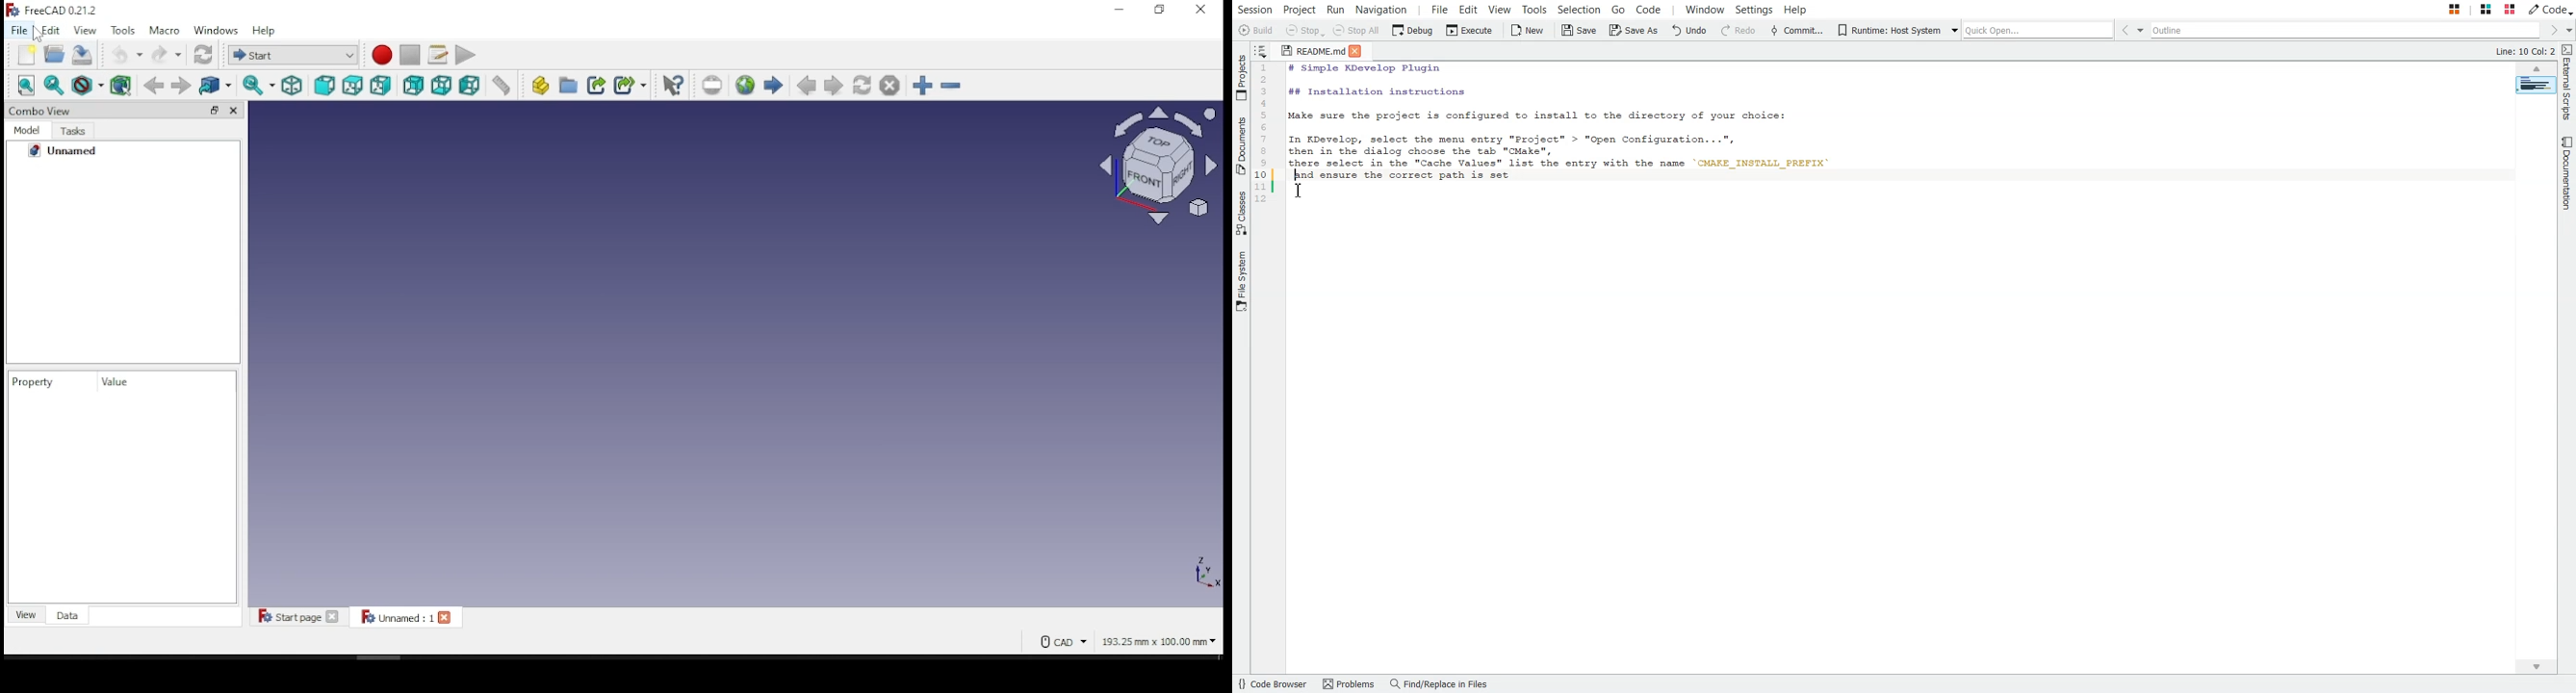 This screenshot has height=700, width=2576. I want to click on redo, so click(166, 54).